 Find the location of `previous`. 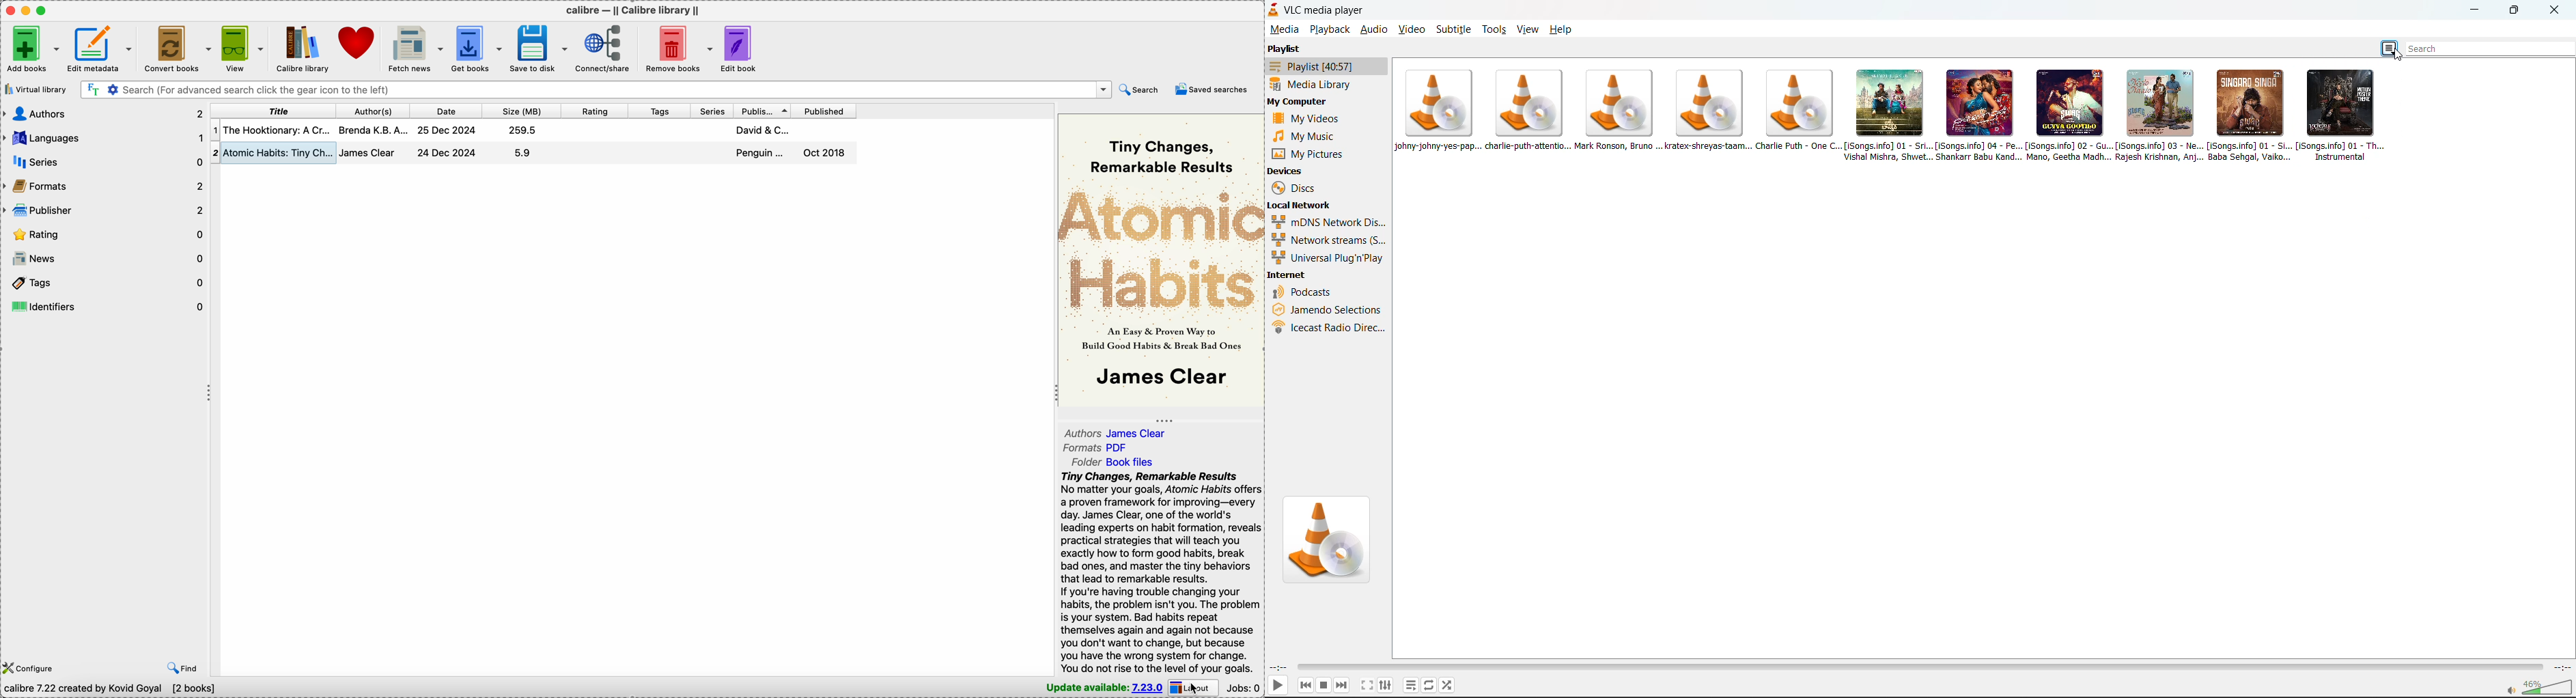

previous is located at coordinates (1306, 685).